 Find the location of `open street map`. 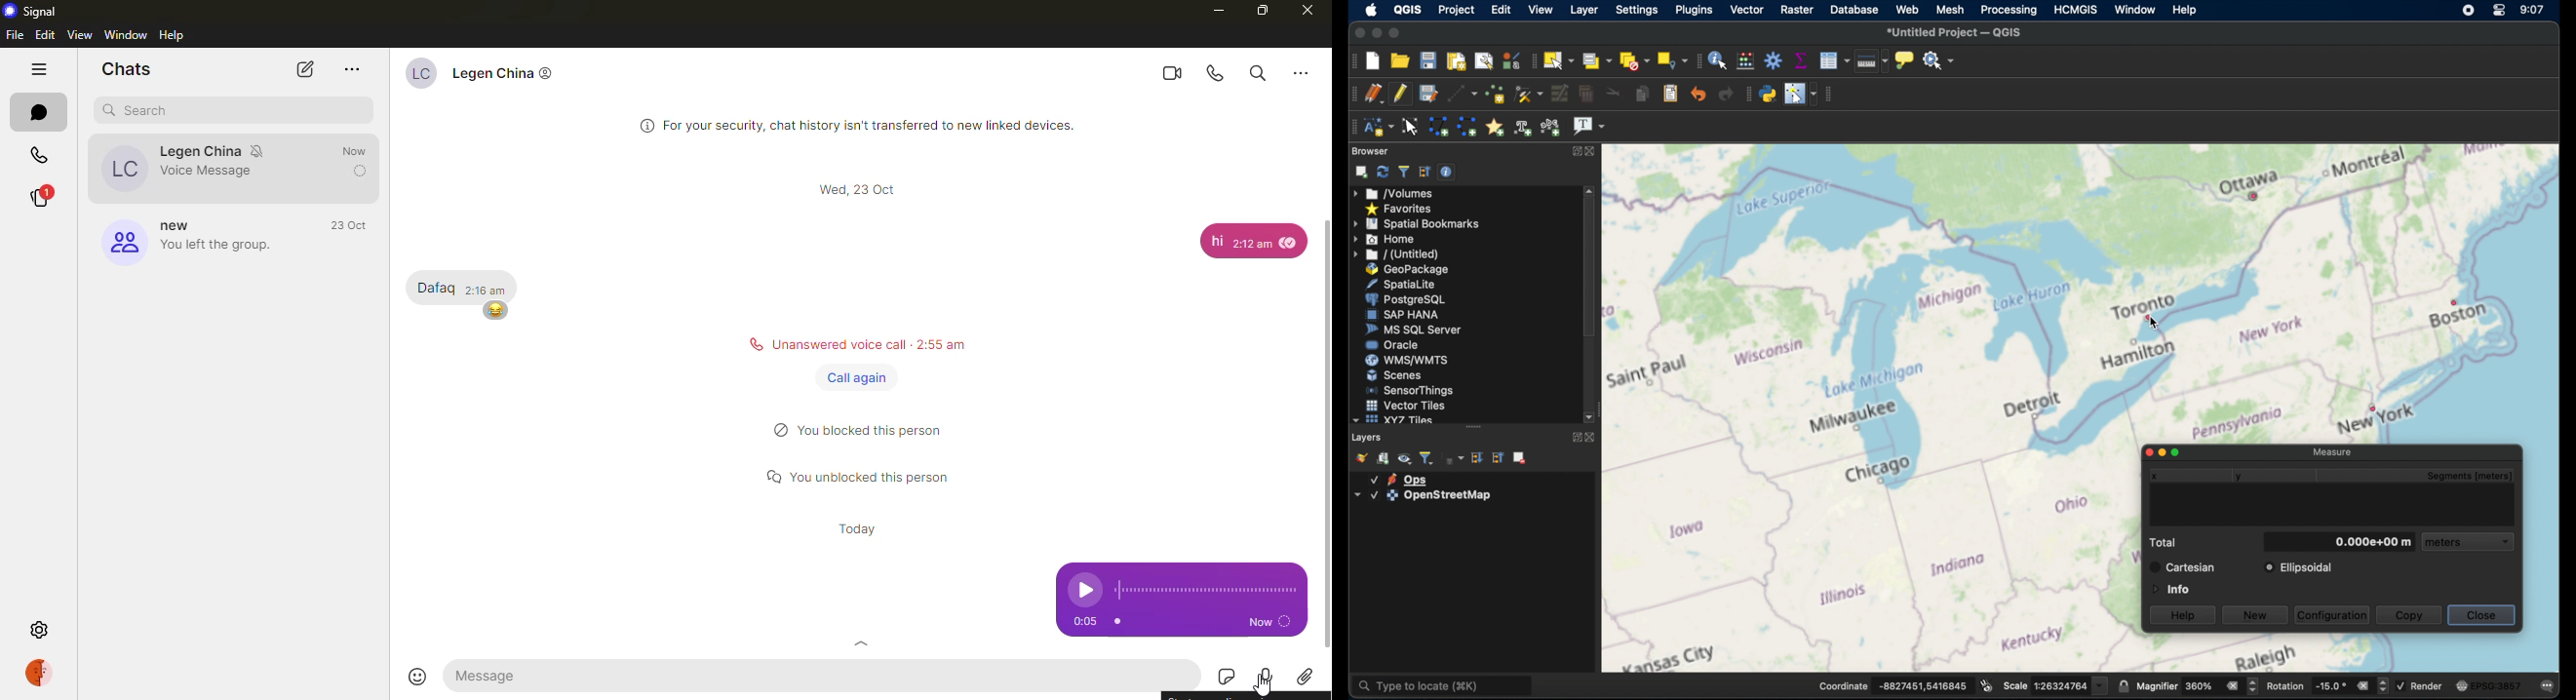

open street map is located at coordinates (2502, 251).